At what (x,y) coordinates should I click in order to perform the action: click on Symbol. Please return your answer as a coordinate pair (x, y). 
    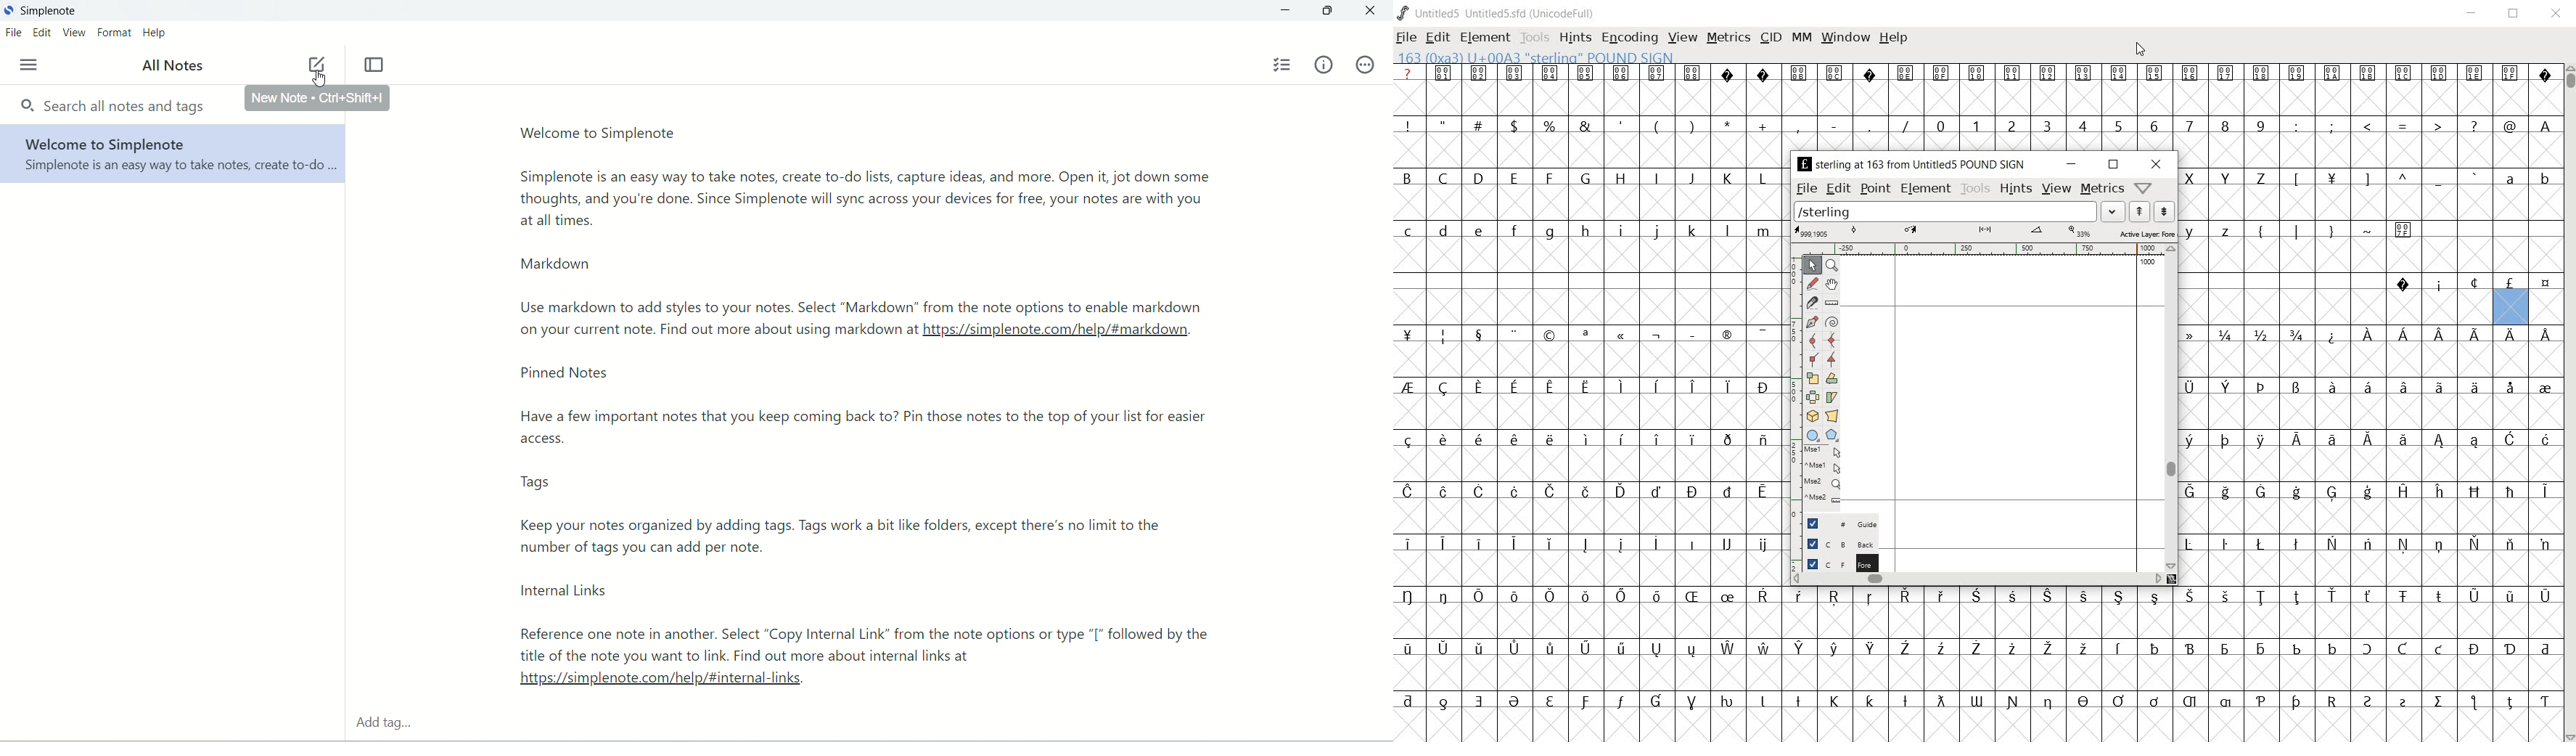
    Looking at the image, I should click on (1512, 439).